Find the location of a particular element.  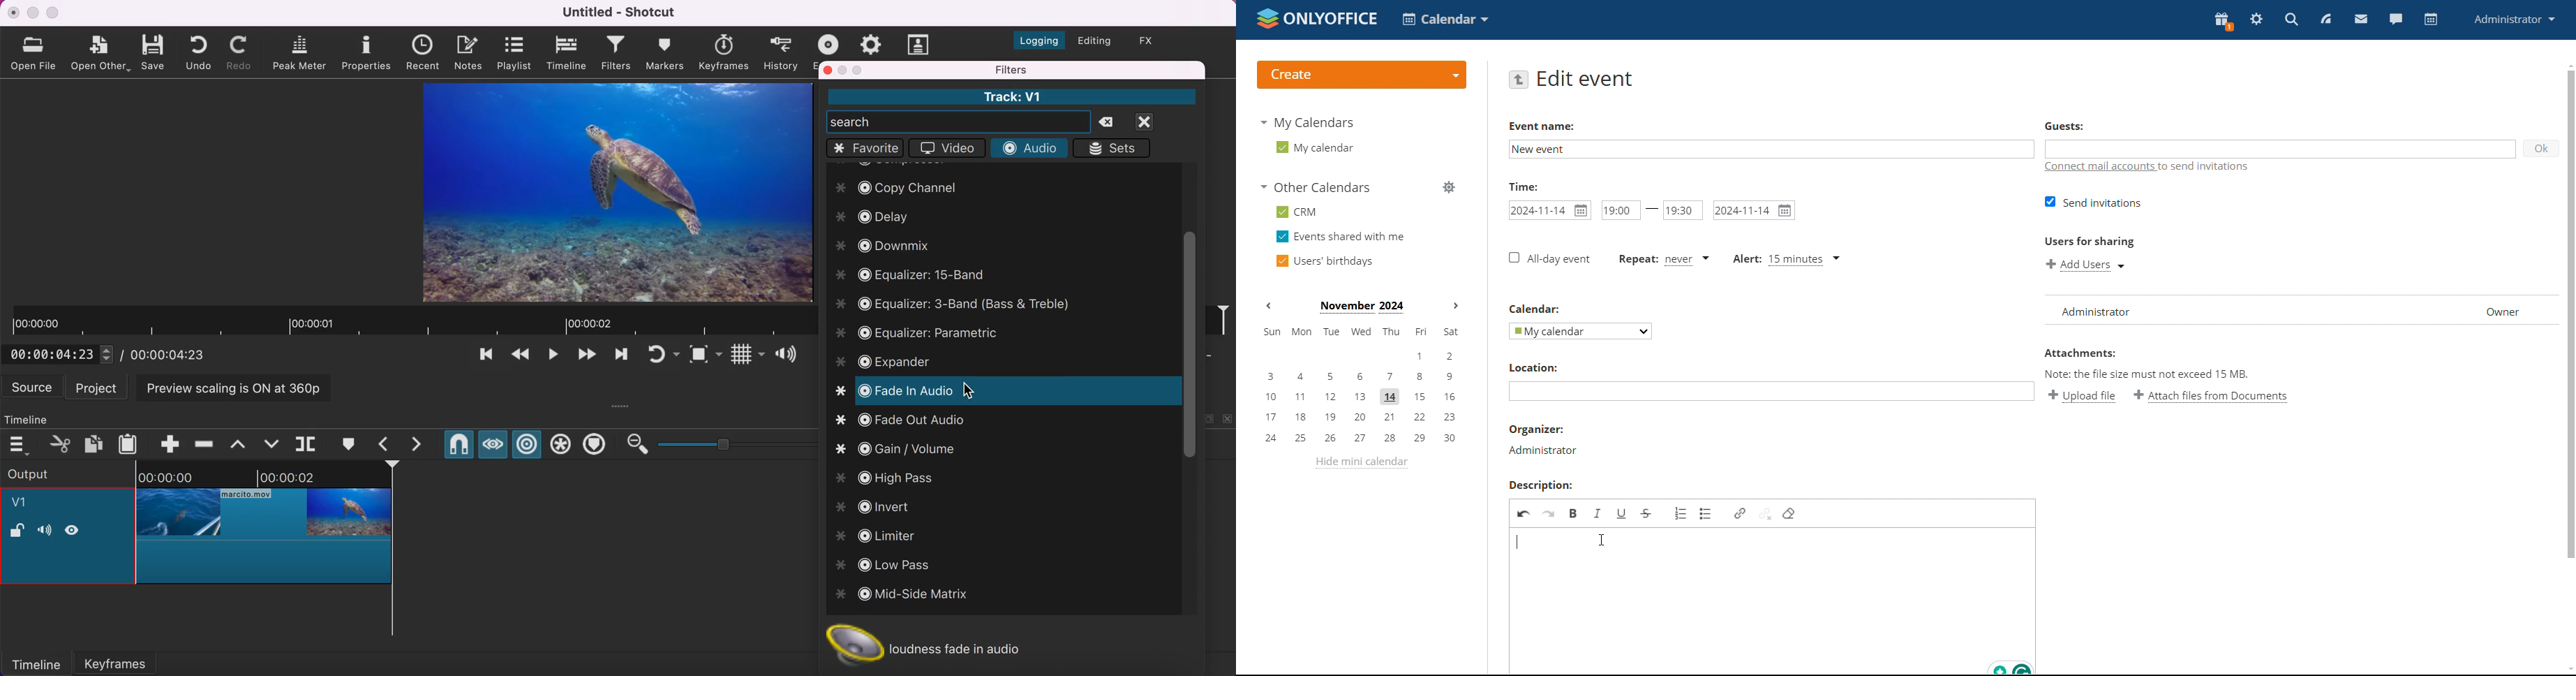

limiter is located at coordinates (889, 538).